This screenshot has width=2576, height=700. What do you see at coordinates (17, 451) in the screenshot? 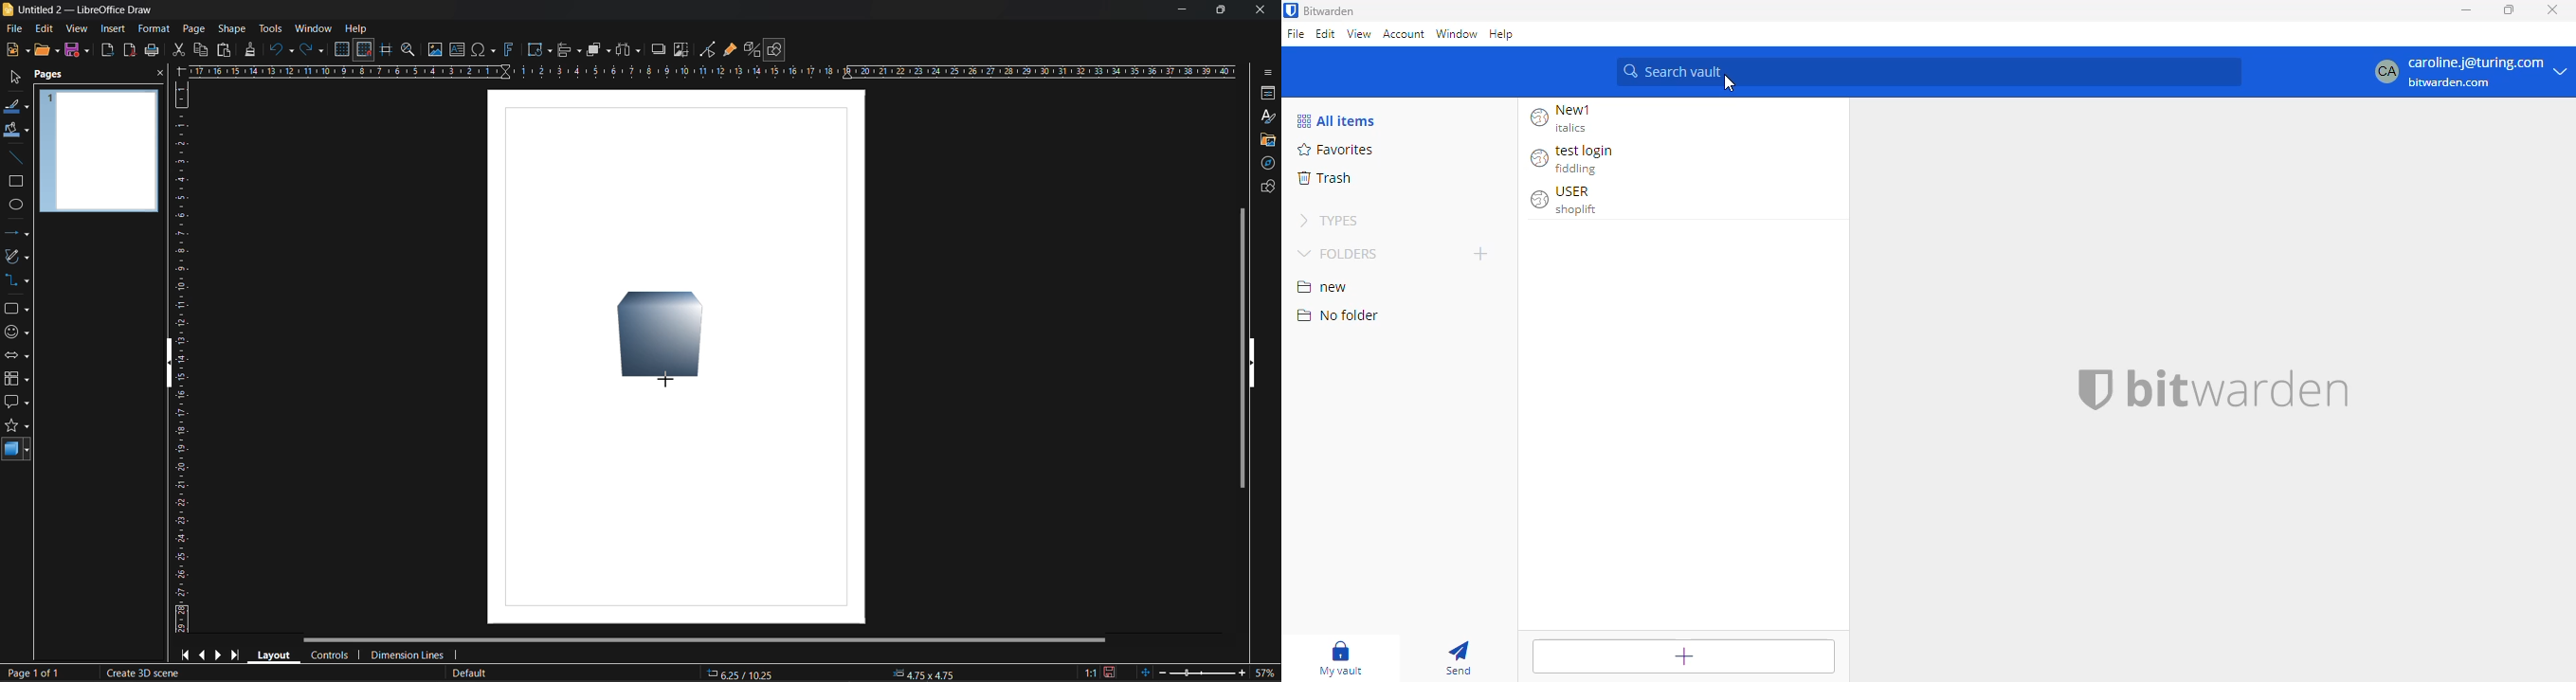
I see `3d shapes` at bounding box center [17, 451].